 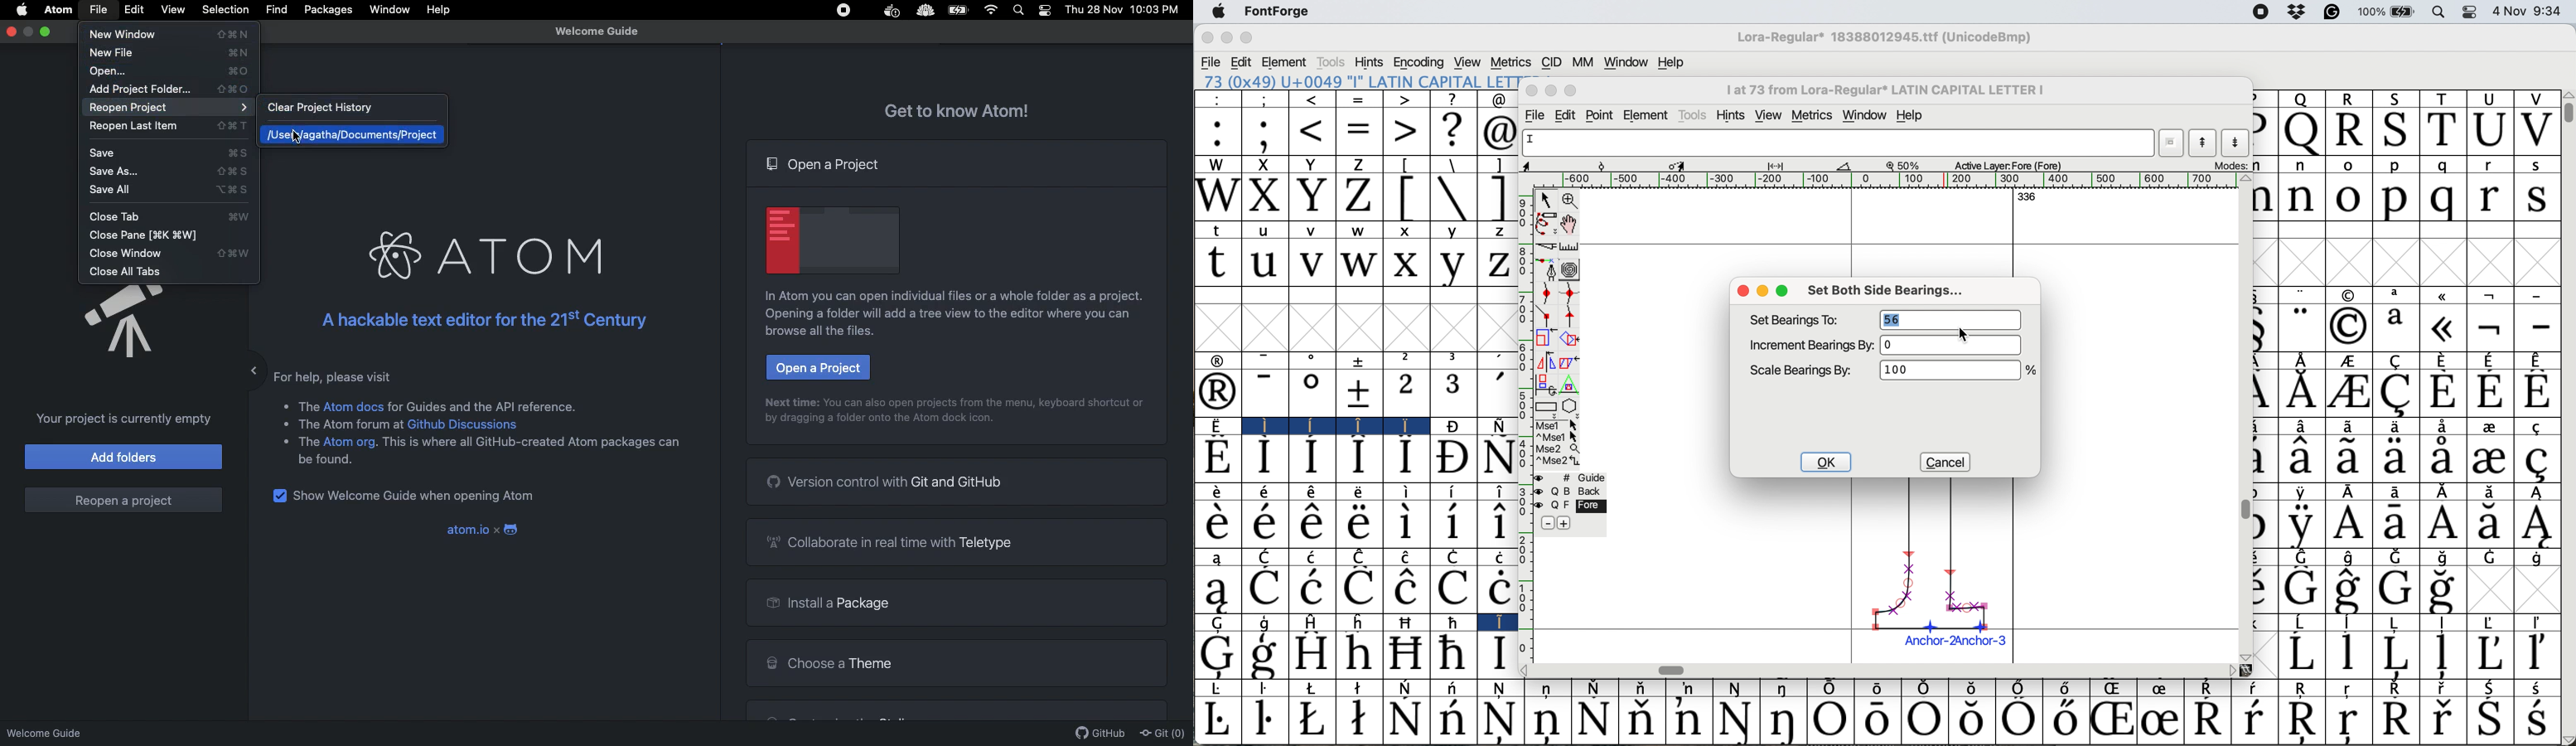 I want to click on Z, so click(x=1361, y=197).